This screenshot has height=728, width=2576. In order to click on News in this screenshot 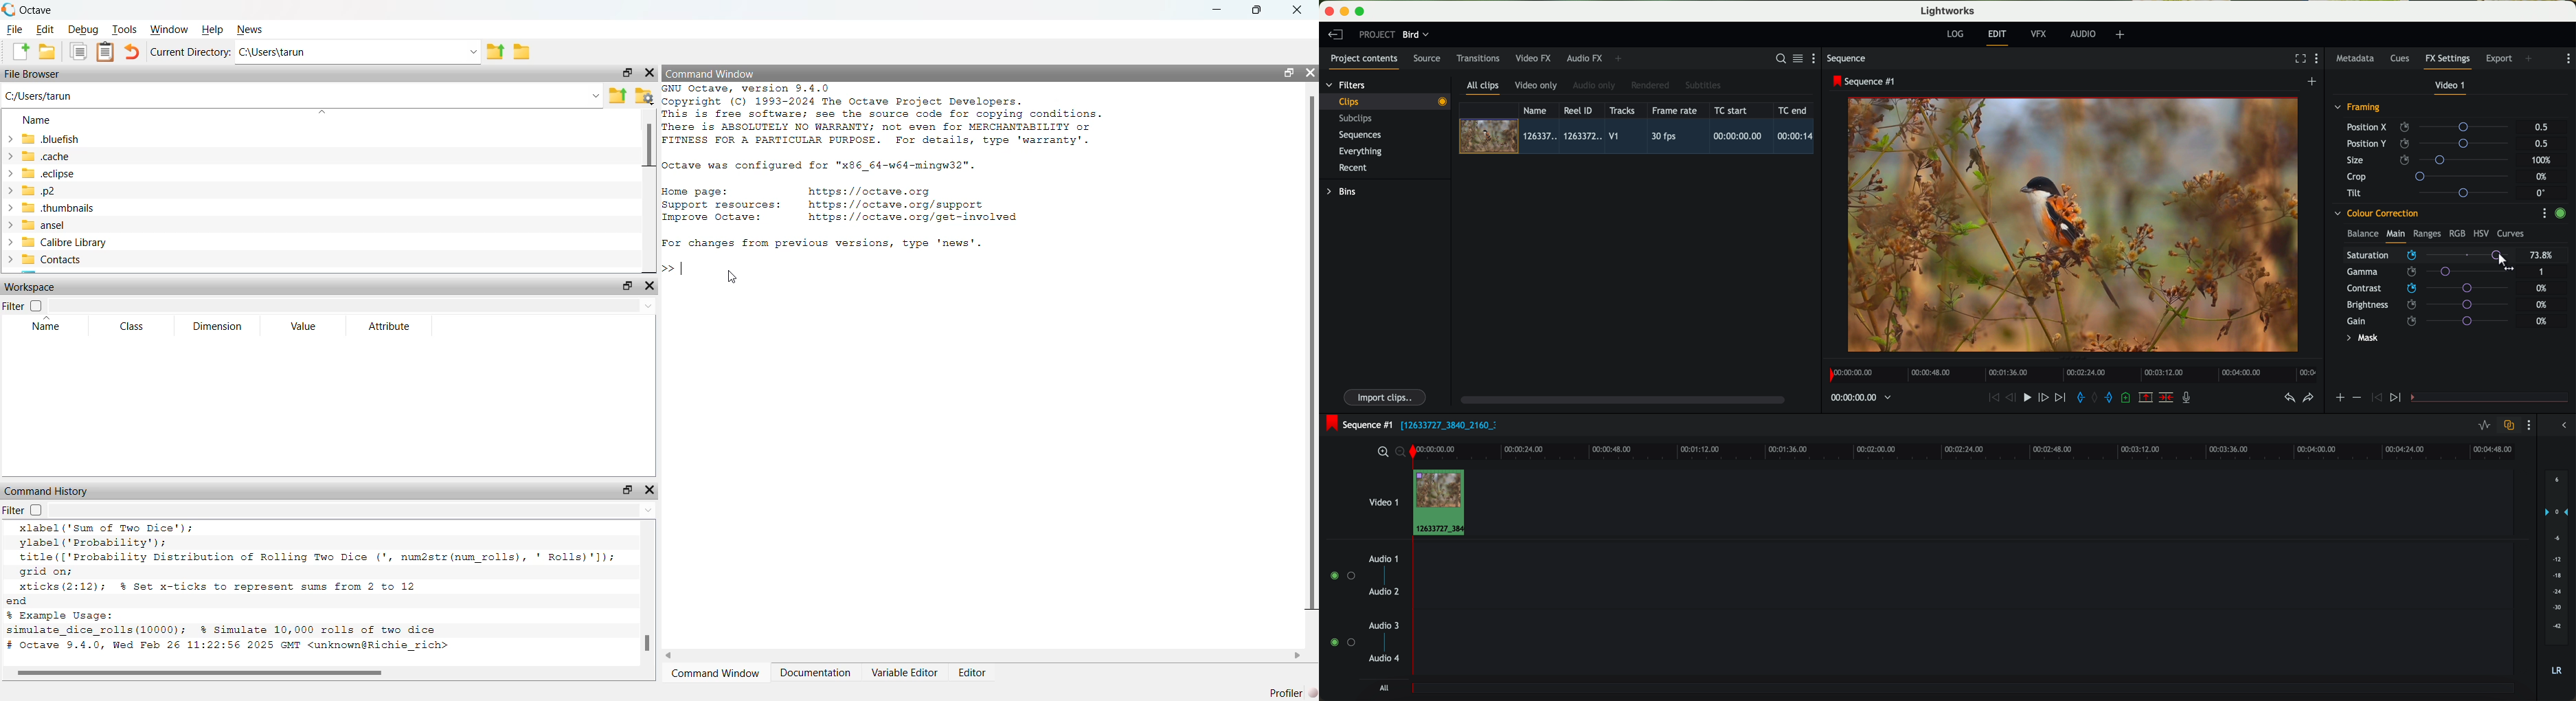, I will do `click(251, 30)`.